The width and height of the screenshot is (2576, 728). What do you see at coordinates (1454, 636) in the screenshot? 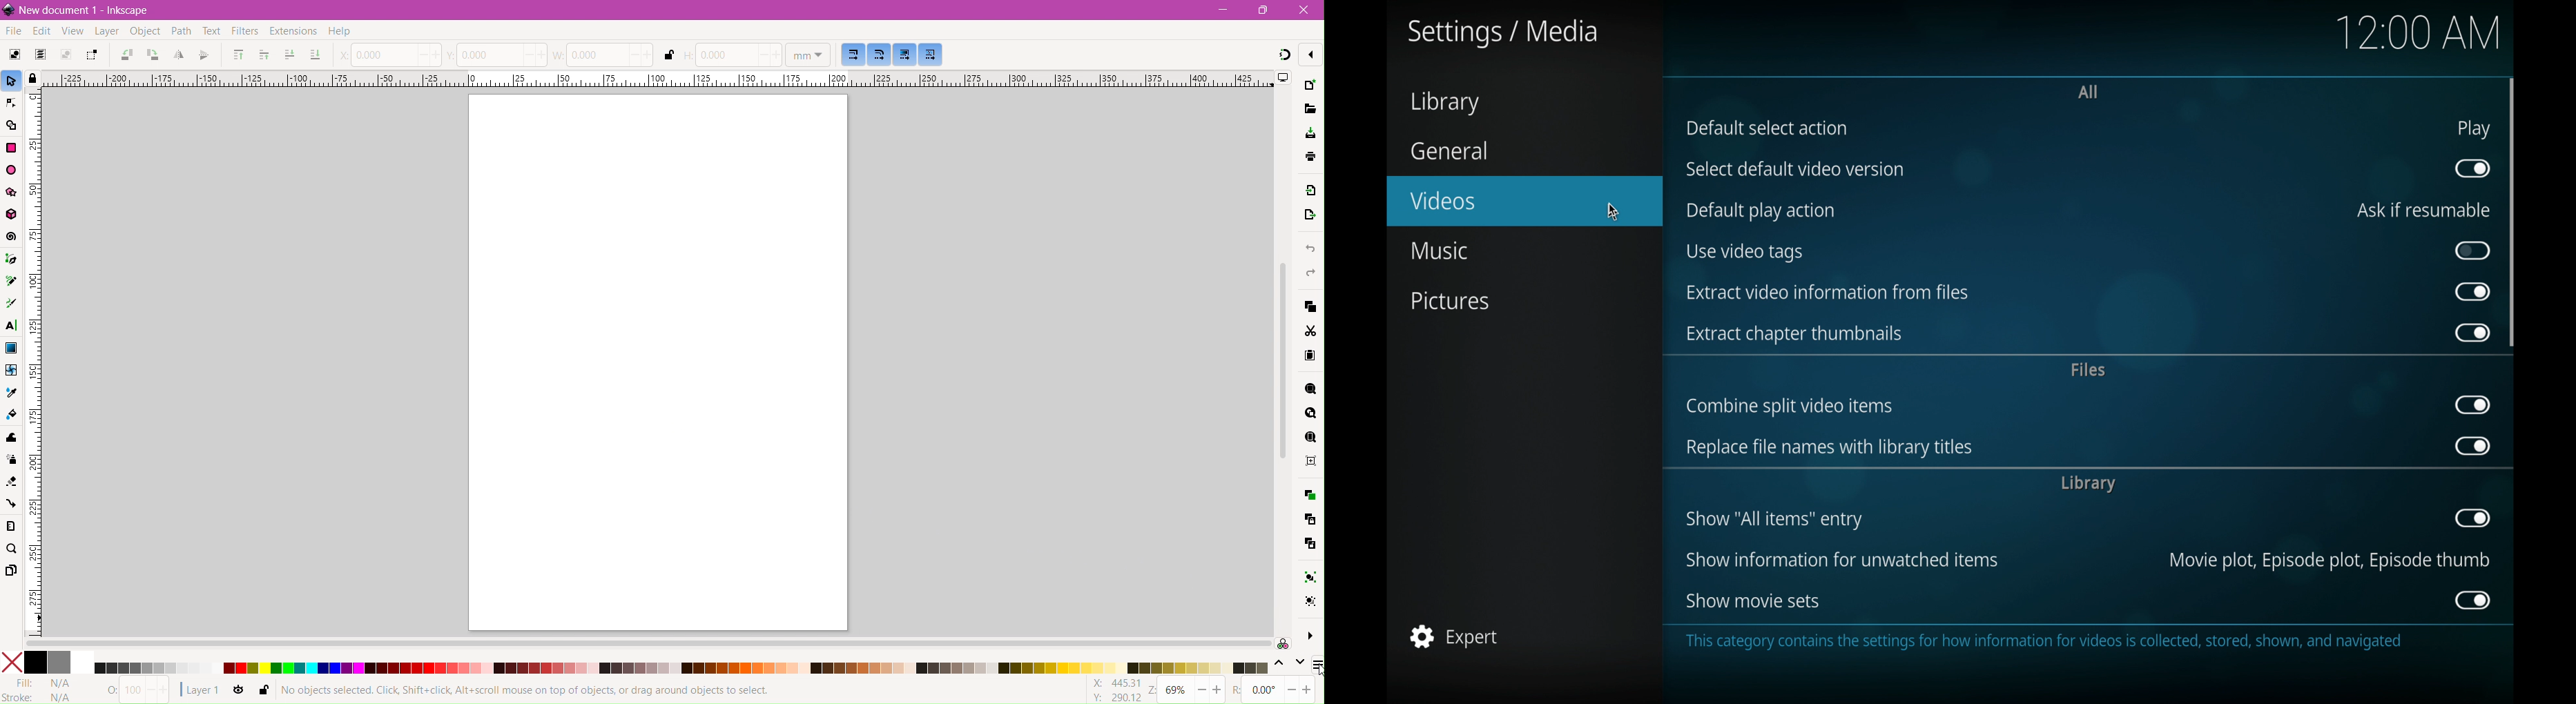
I see `expert` at bounding box center [1454, 636].